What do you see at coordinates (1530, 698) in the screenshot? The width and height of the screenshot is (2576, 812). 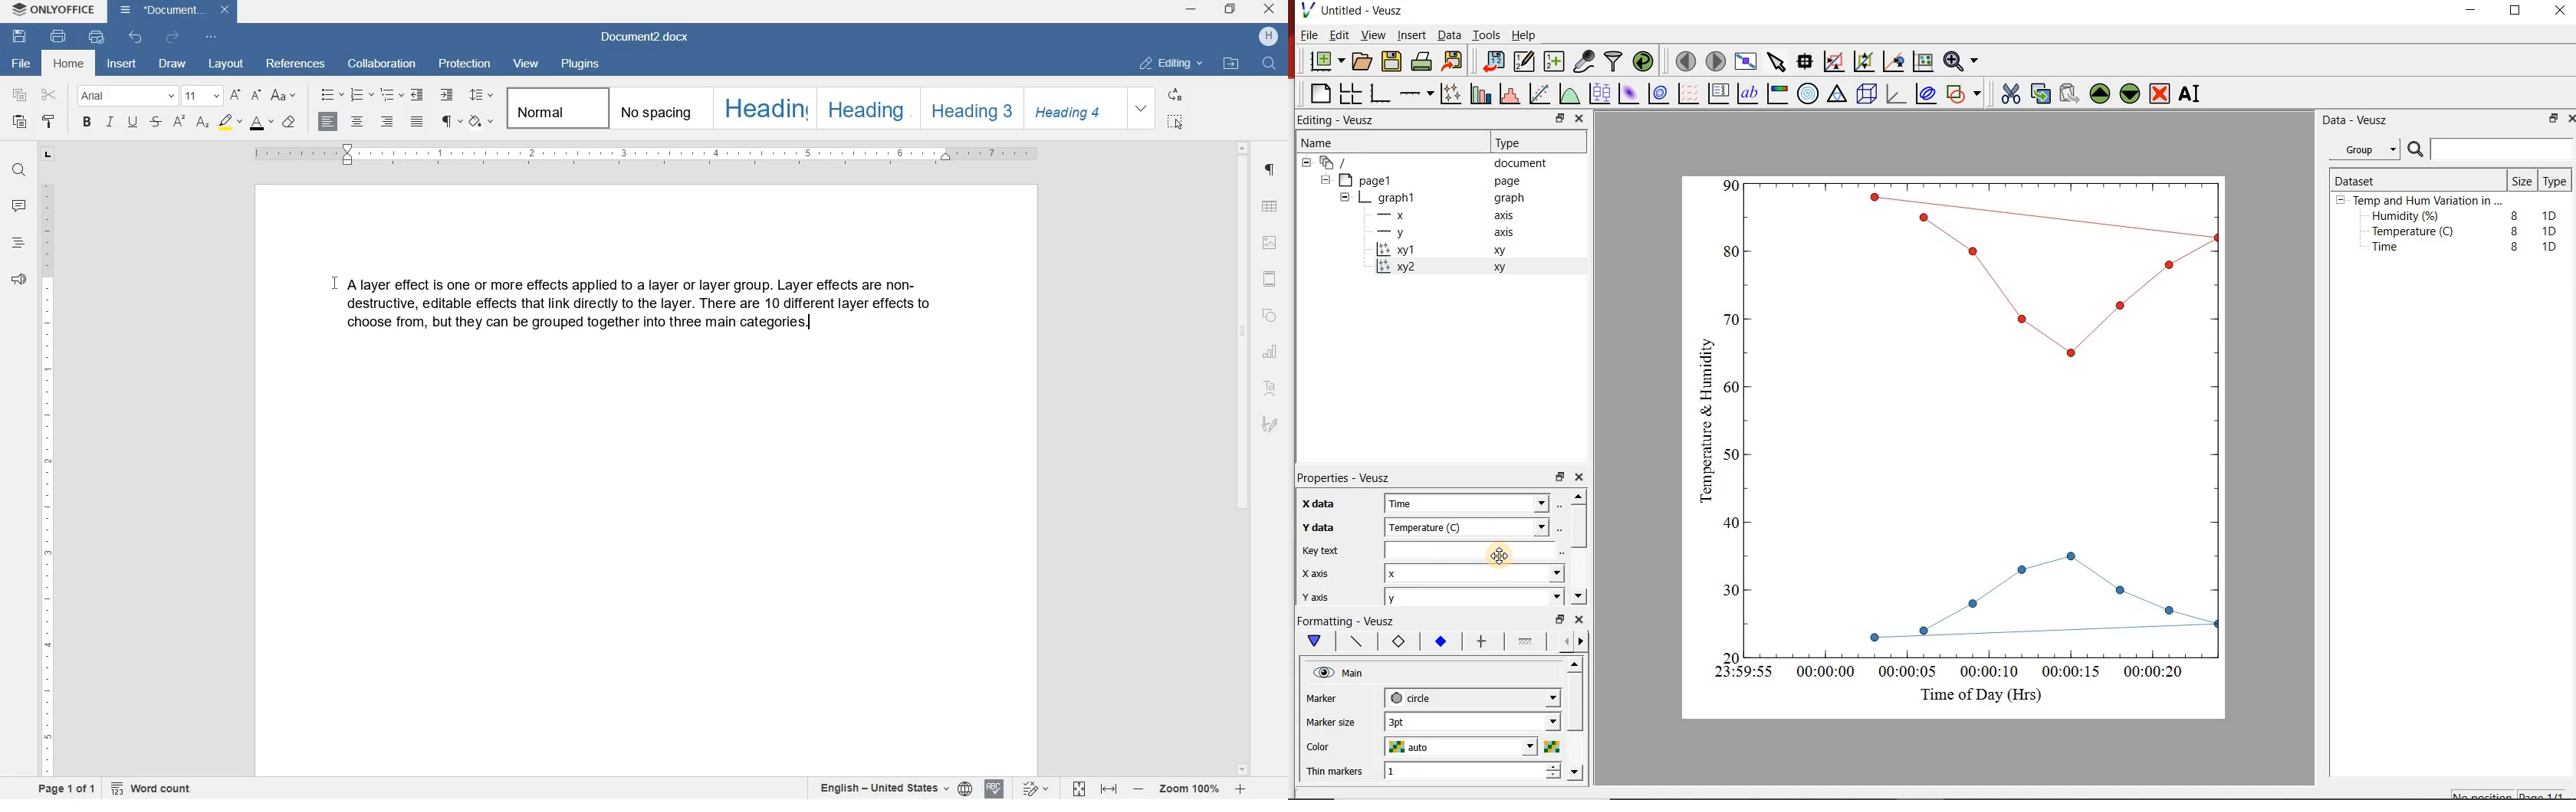 I see `Marker dropdown` at bounding box center [1530, 698].